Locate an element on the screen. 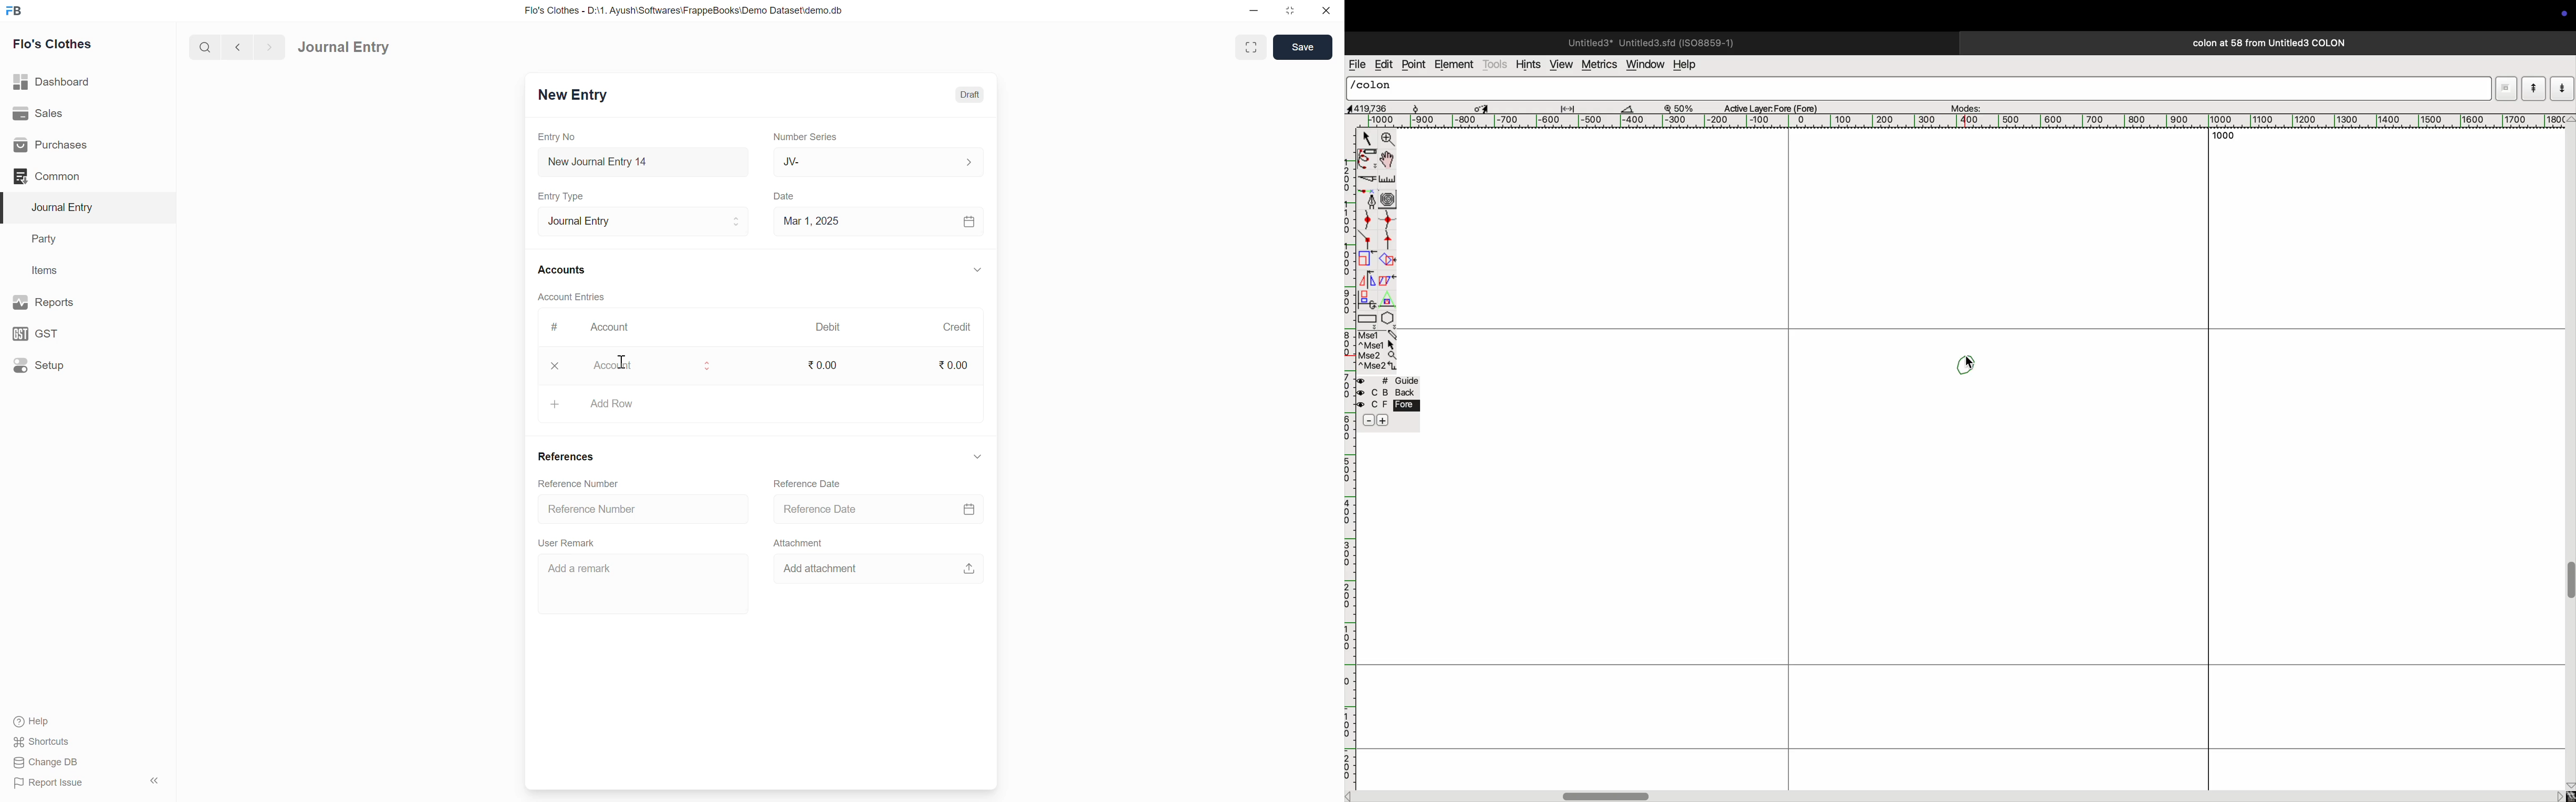 Image resolution: width=2576 pixels, height=812 pixels. cursor is located at coordinates (1972, 364).